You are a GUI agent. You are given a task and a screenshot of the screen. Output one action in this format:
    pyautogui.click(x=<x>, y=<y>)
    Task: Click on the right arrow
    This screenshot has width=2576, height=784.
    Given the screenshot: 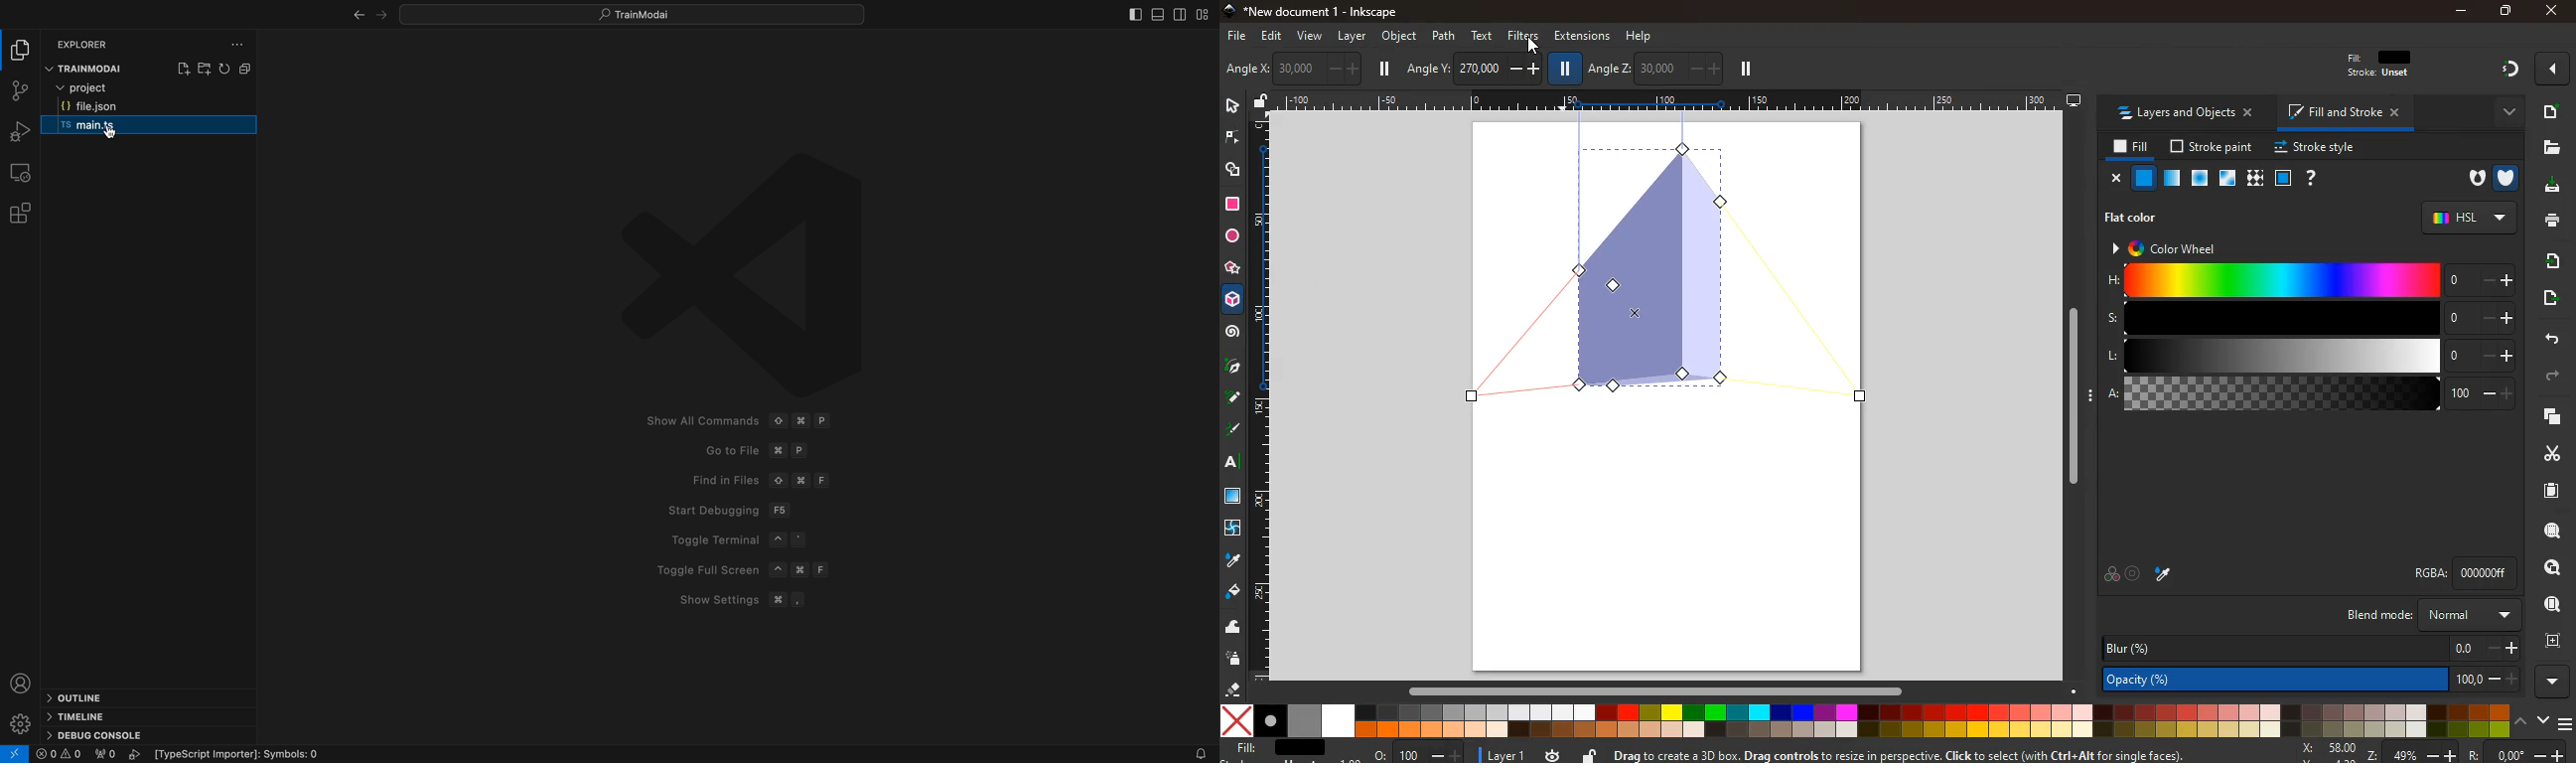 What is the action you would take?
    pyautogui.click(x=354, y=13)
    